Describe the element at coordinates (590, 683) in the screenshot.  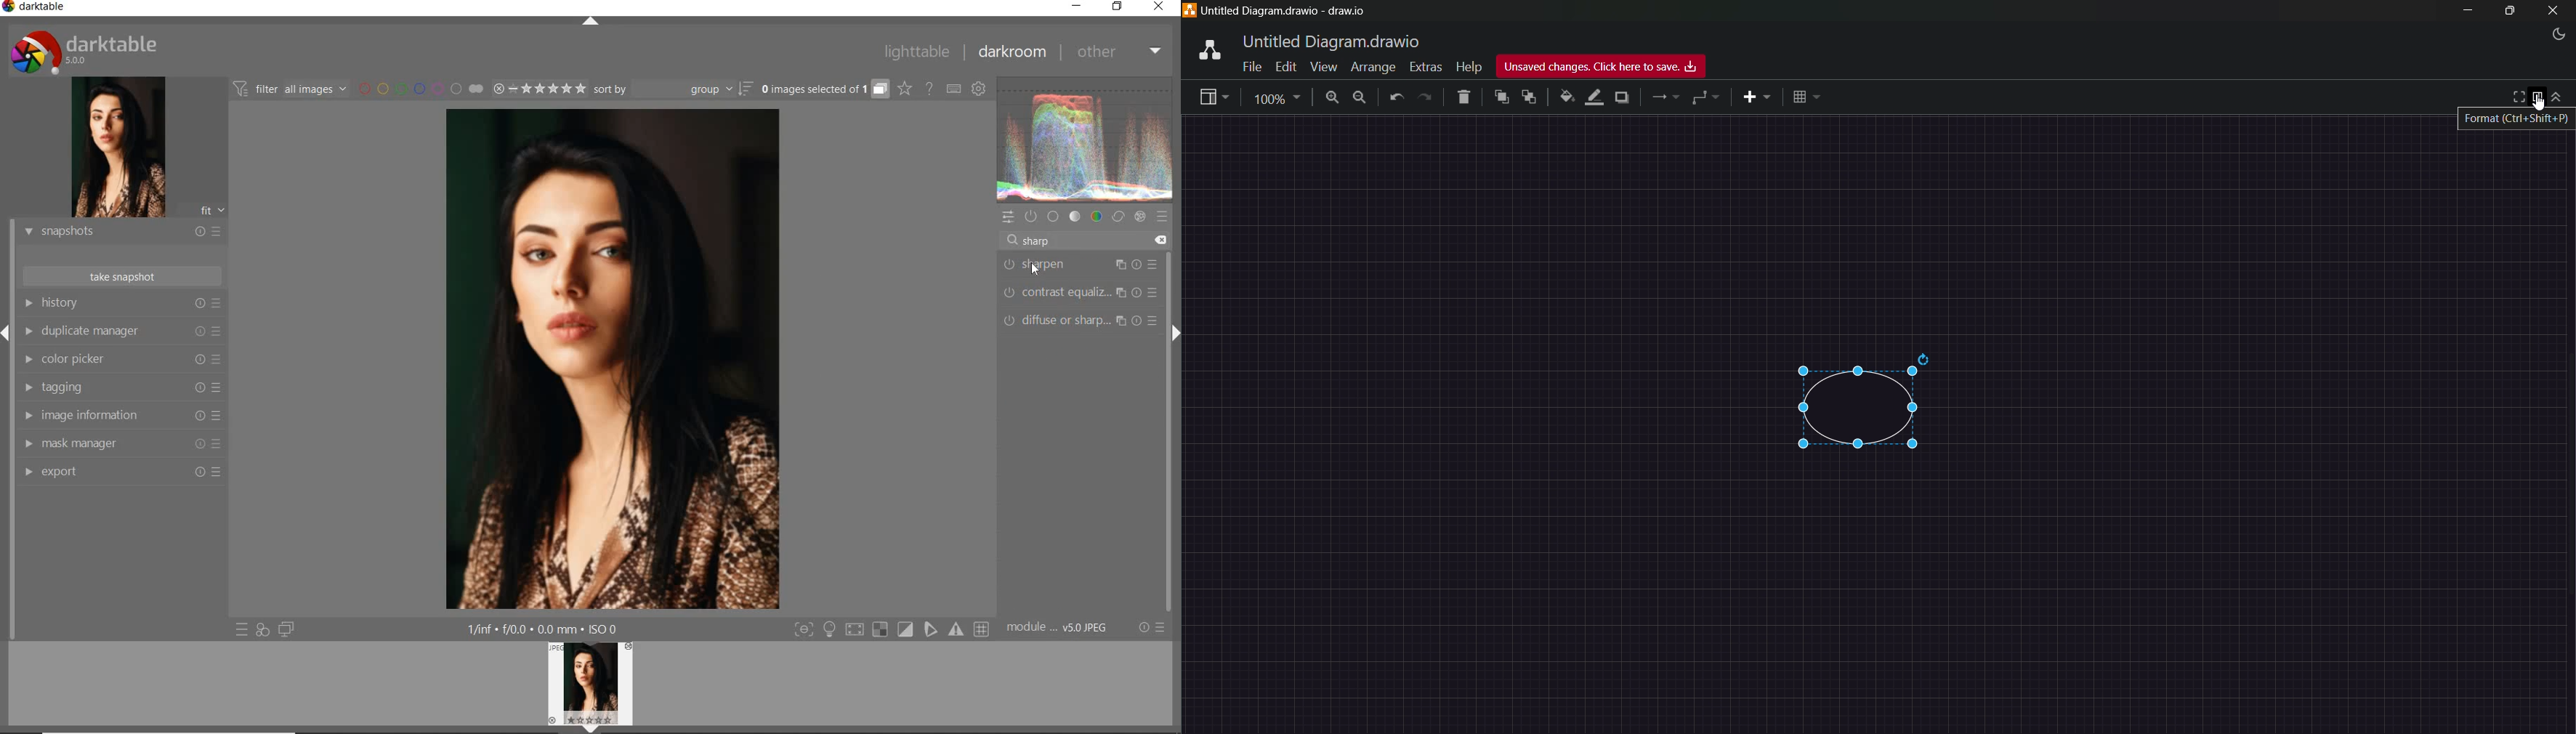
I see `Preview Image` at that location.